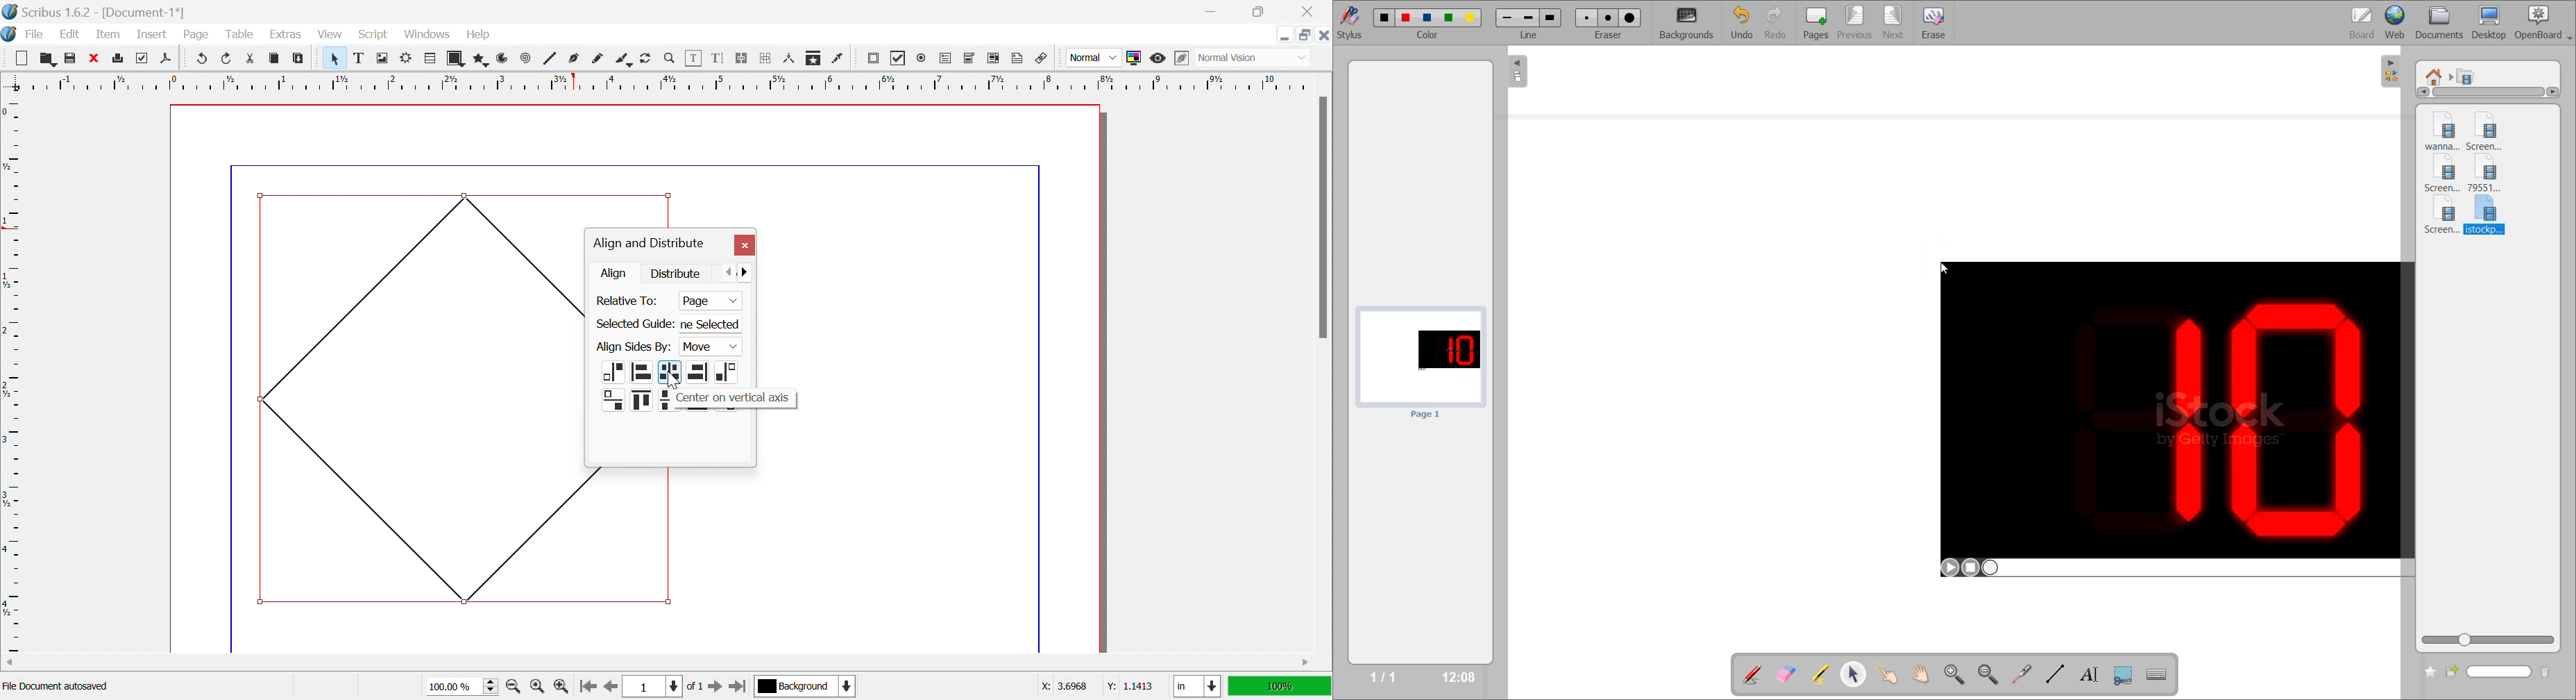 Image resolution: width=2576 pixels, height=700 pixels. What do you see at coordinates (1017, 58) in the screenshot?
I see `Text annotation` at bounding box center [1017, 58].